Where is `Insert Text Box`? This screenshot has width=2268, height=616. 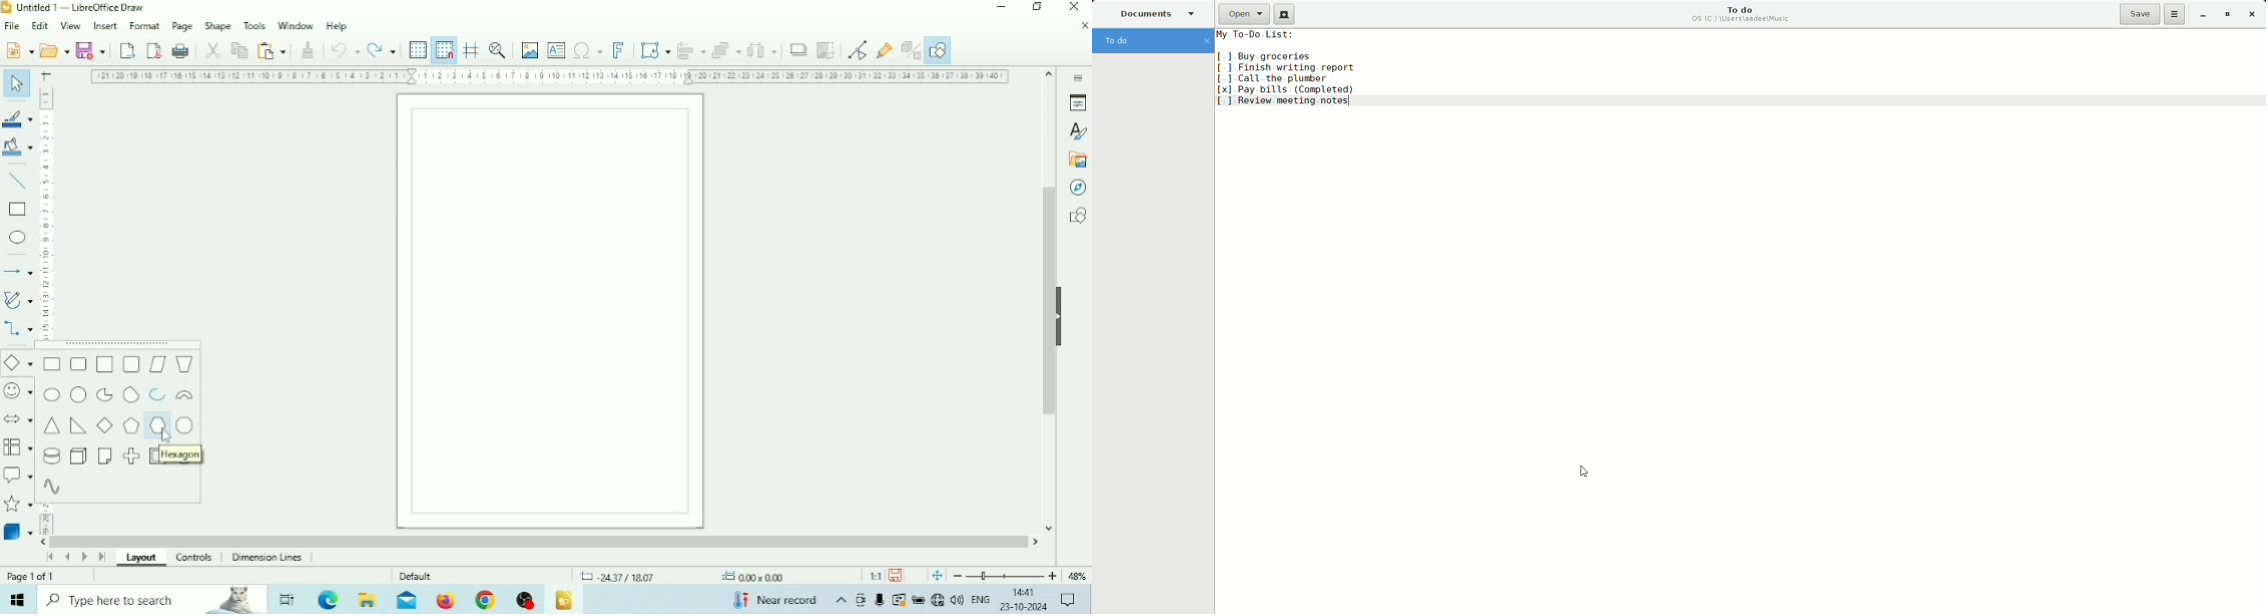
Insert Text Box is located at coordinates (557, 49).